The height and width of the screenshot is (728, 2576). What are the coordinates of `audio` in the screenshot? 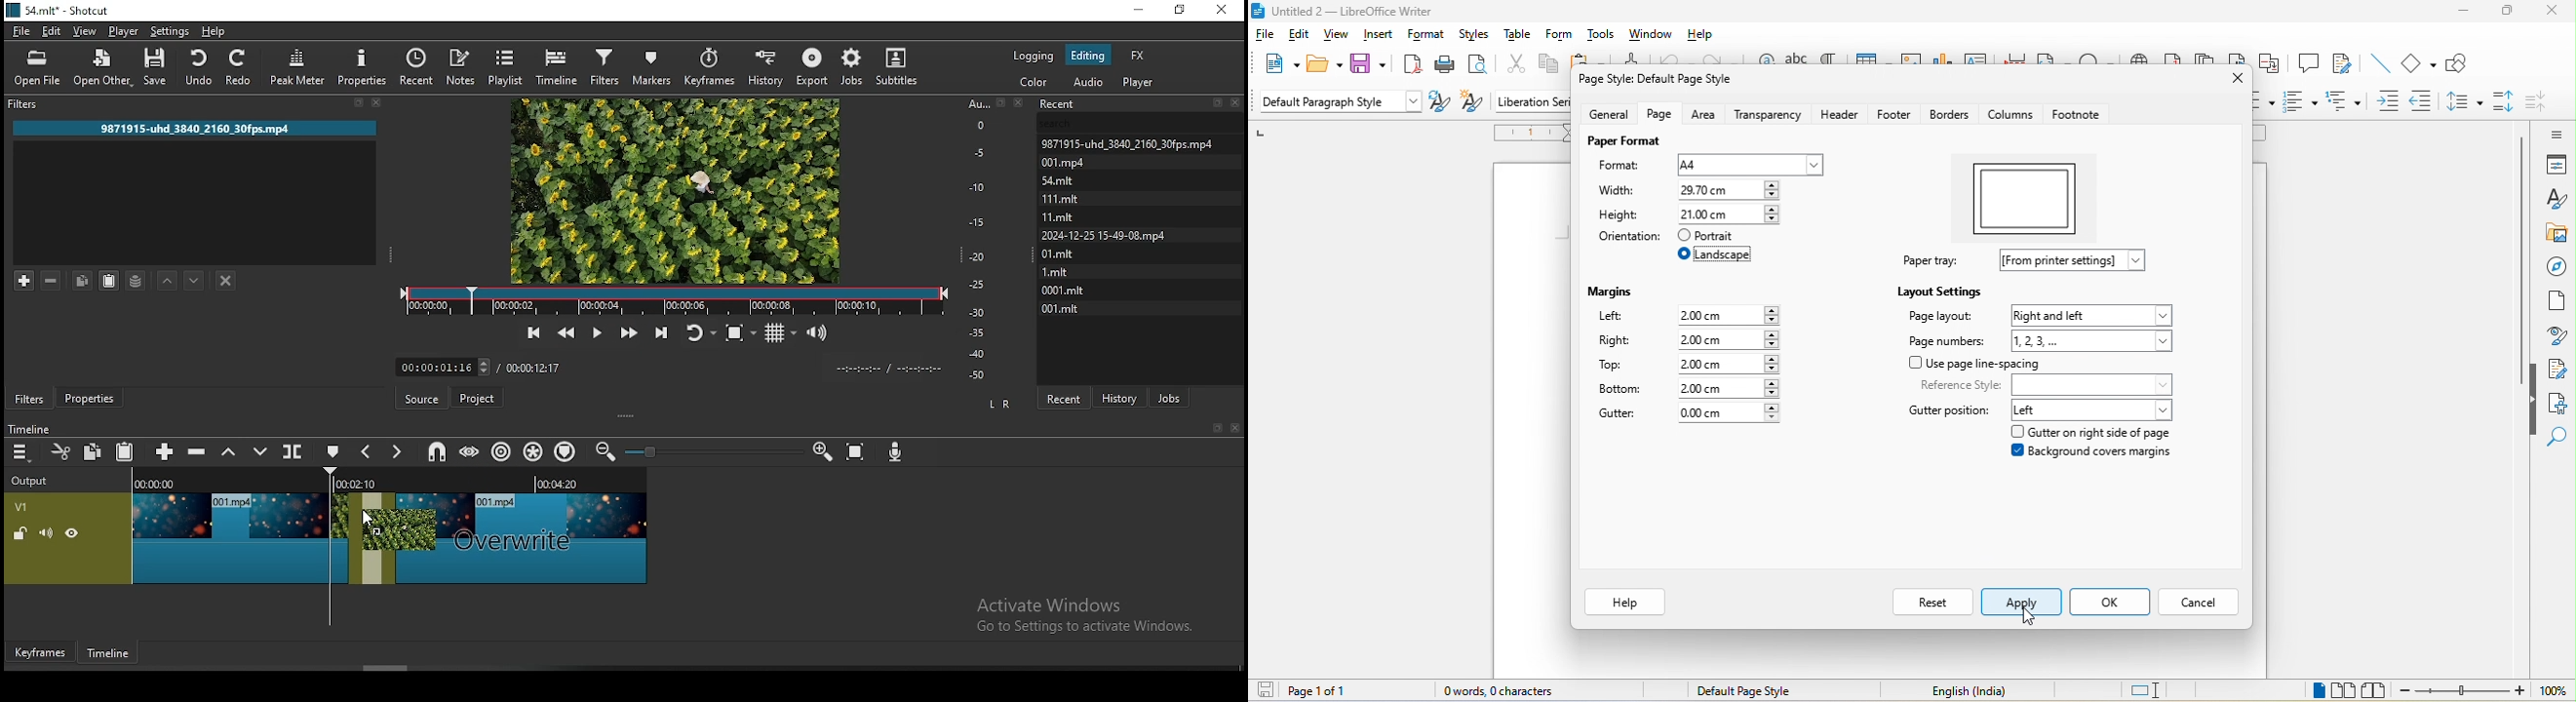 It's located at (1087, 83).